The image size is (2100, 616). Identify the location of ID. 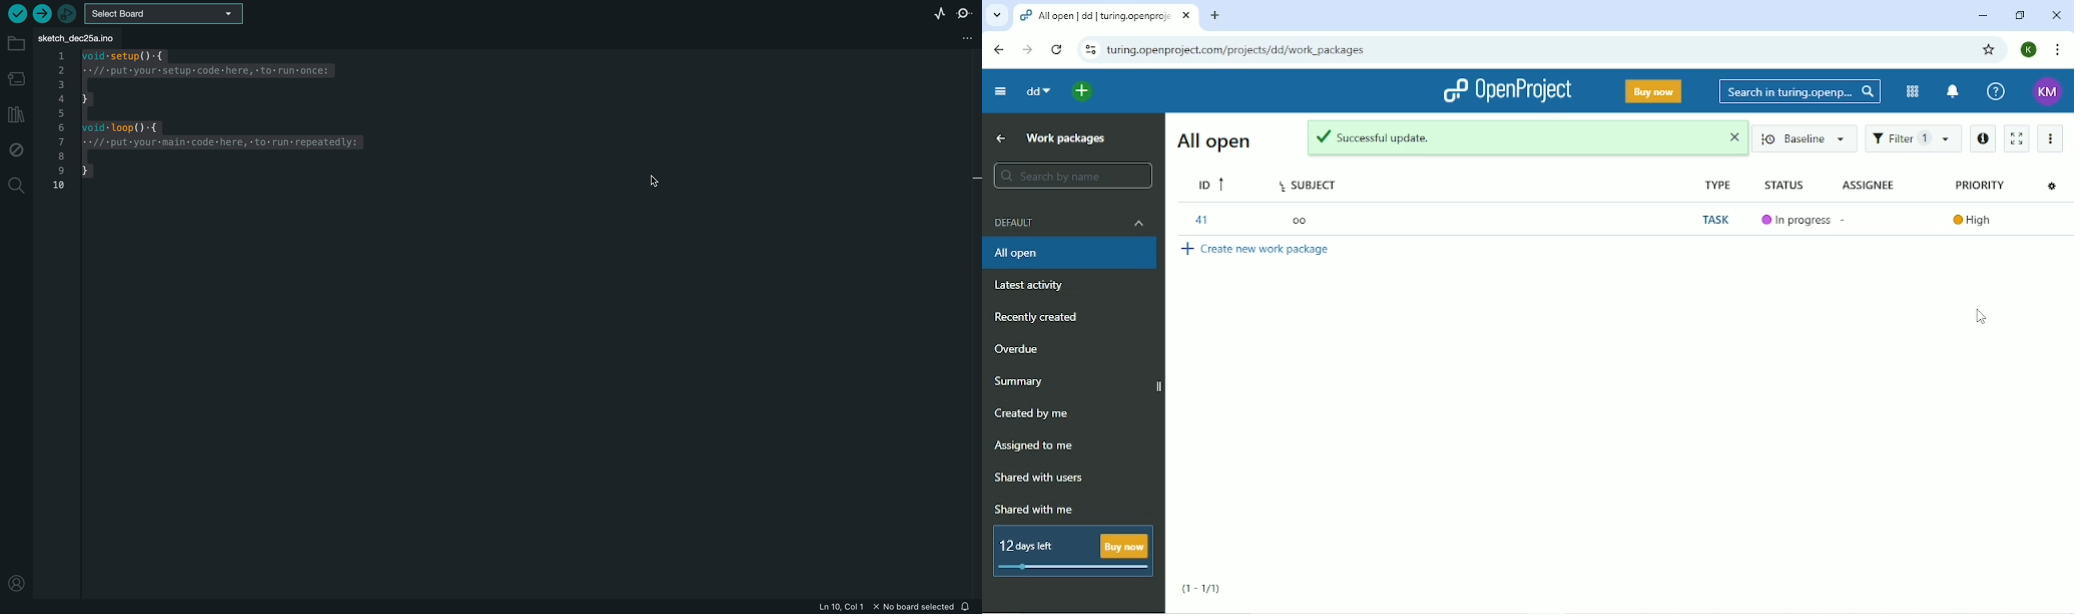
(1213, 183).